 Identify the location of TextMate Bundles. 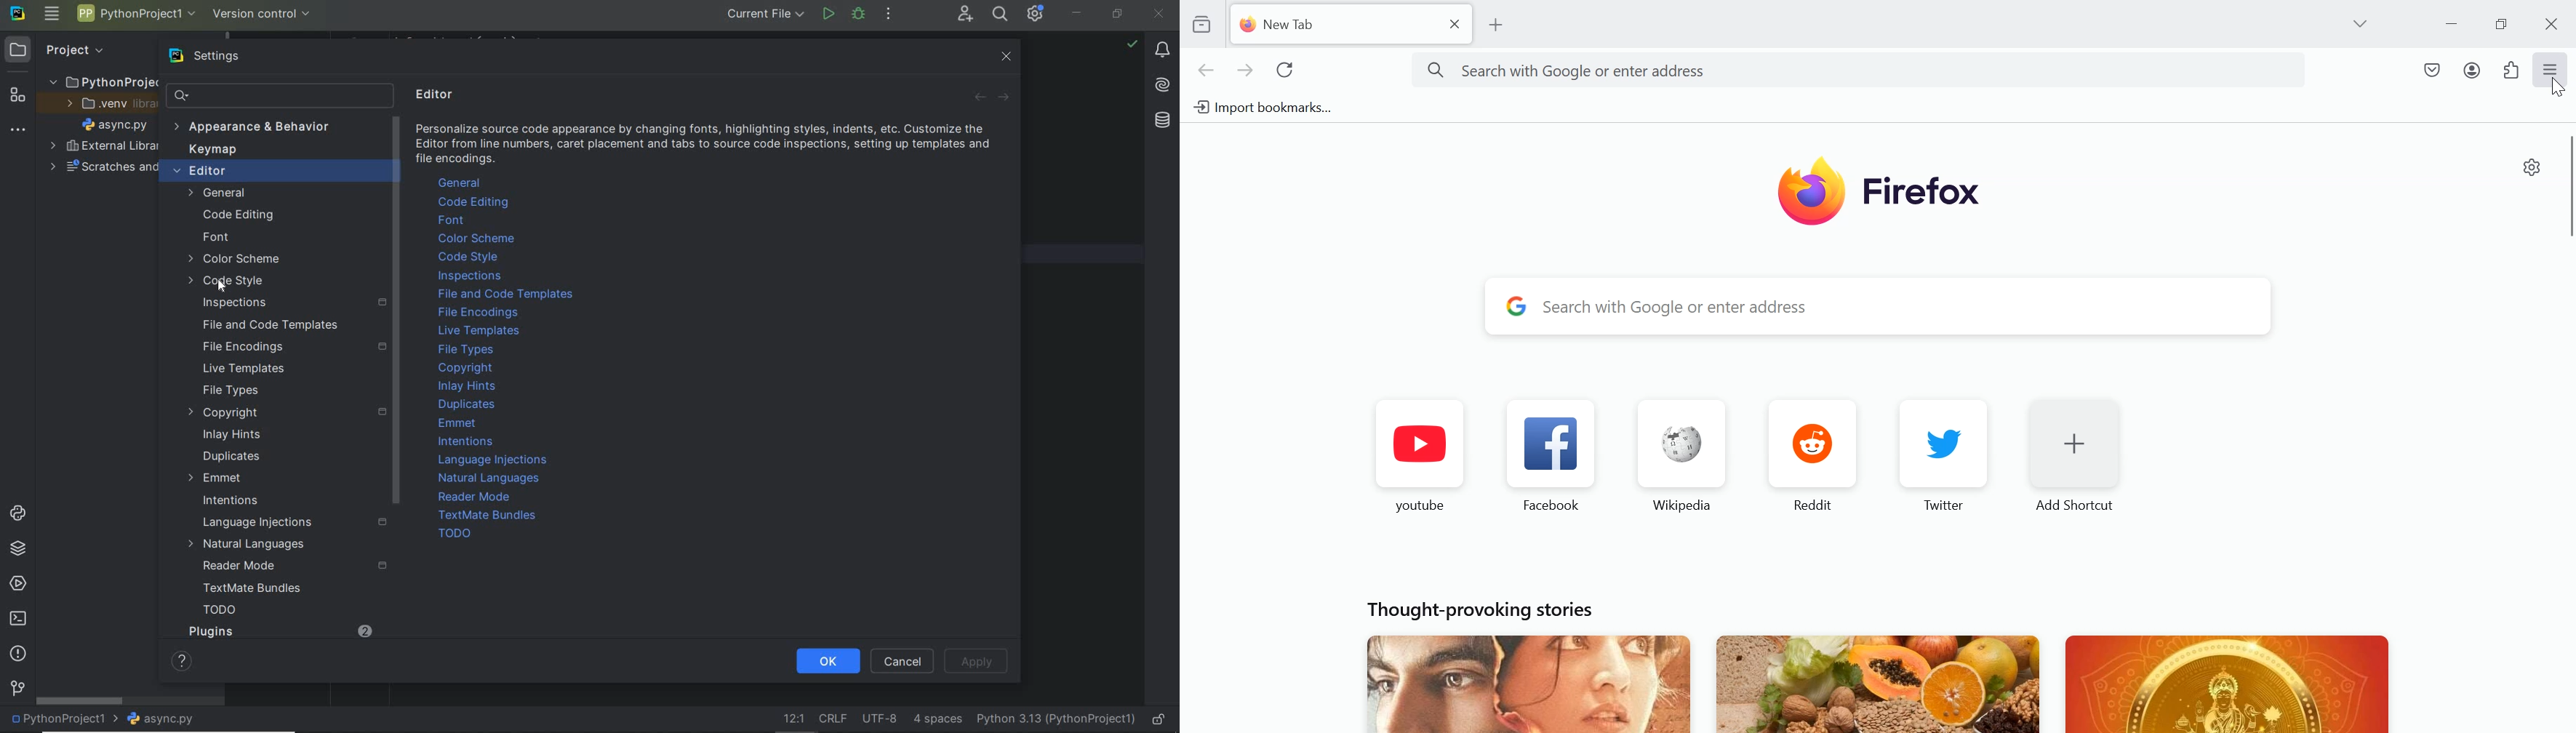
(492, 515).